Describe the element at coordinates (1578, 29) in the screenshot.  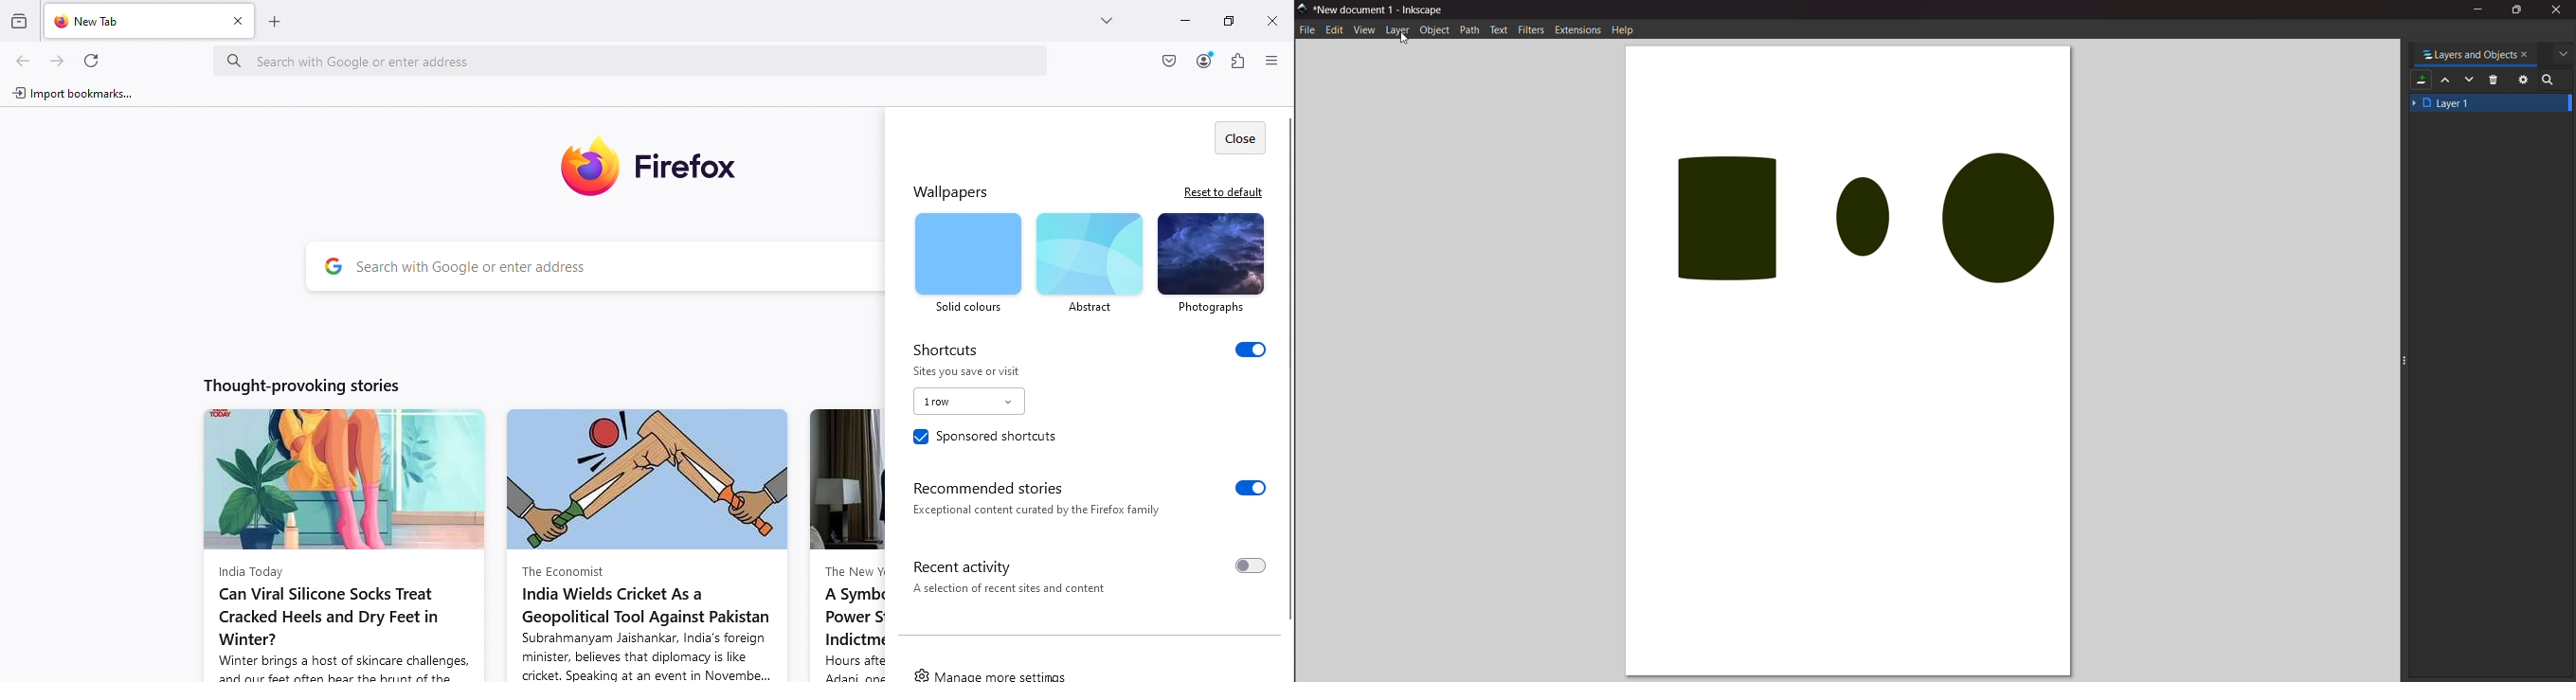
I see `extension` at that location.